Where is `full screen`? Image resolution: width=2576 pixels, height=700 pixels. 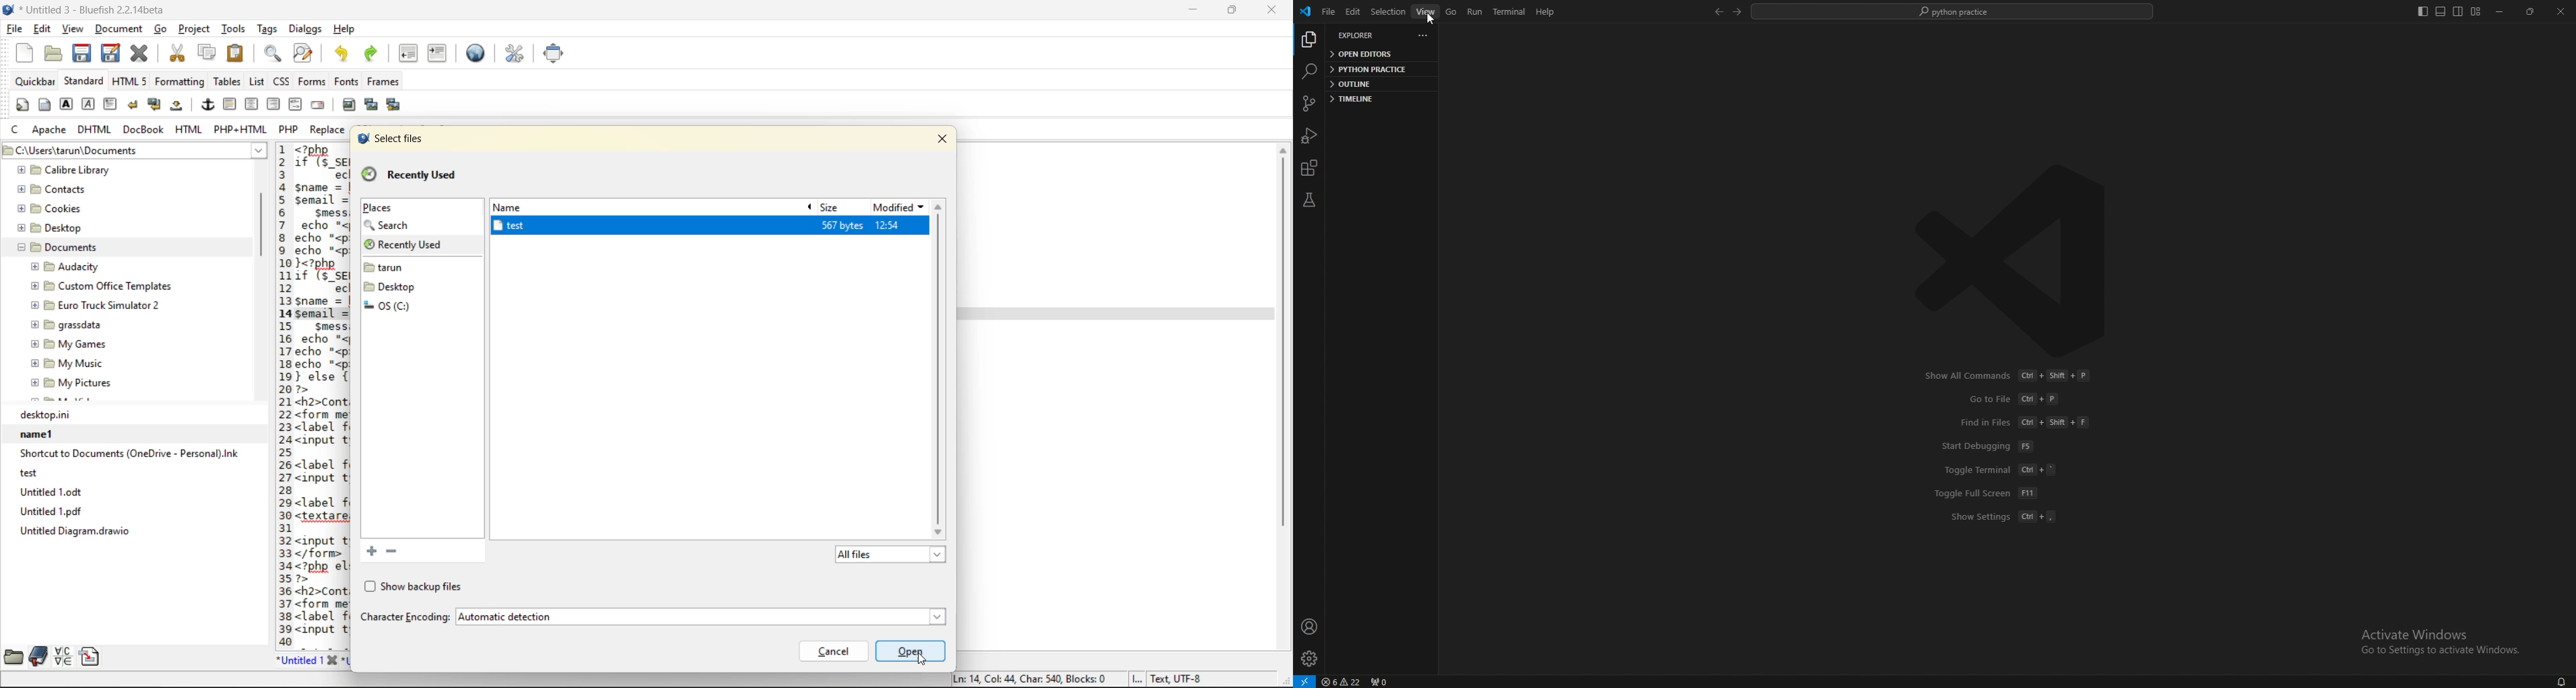
full screen is located at coordinates (555, 53).